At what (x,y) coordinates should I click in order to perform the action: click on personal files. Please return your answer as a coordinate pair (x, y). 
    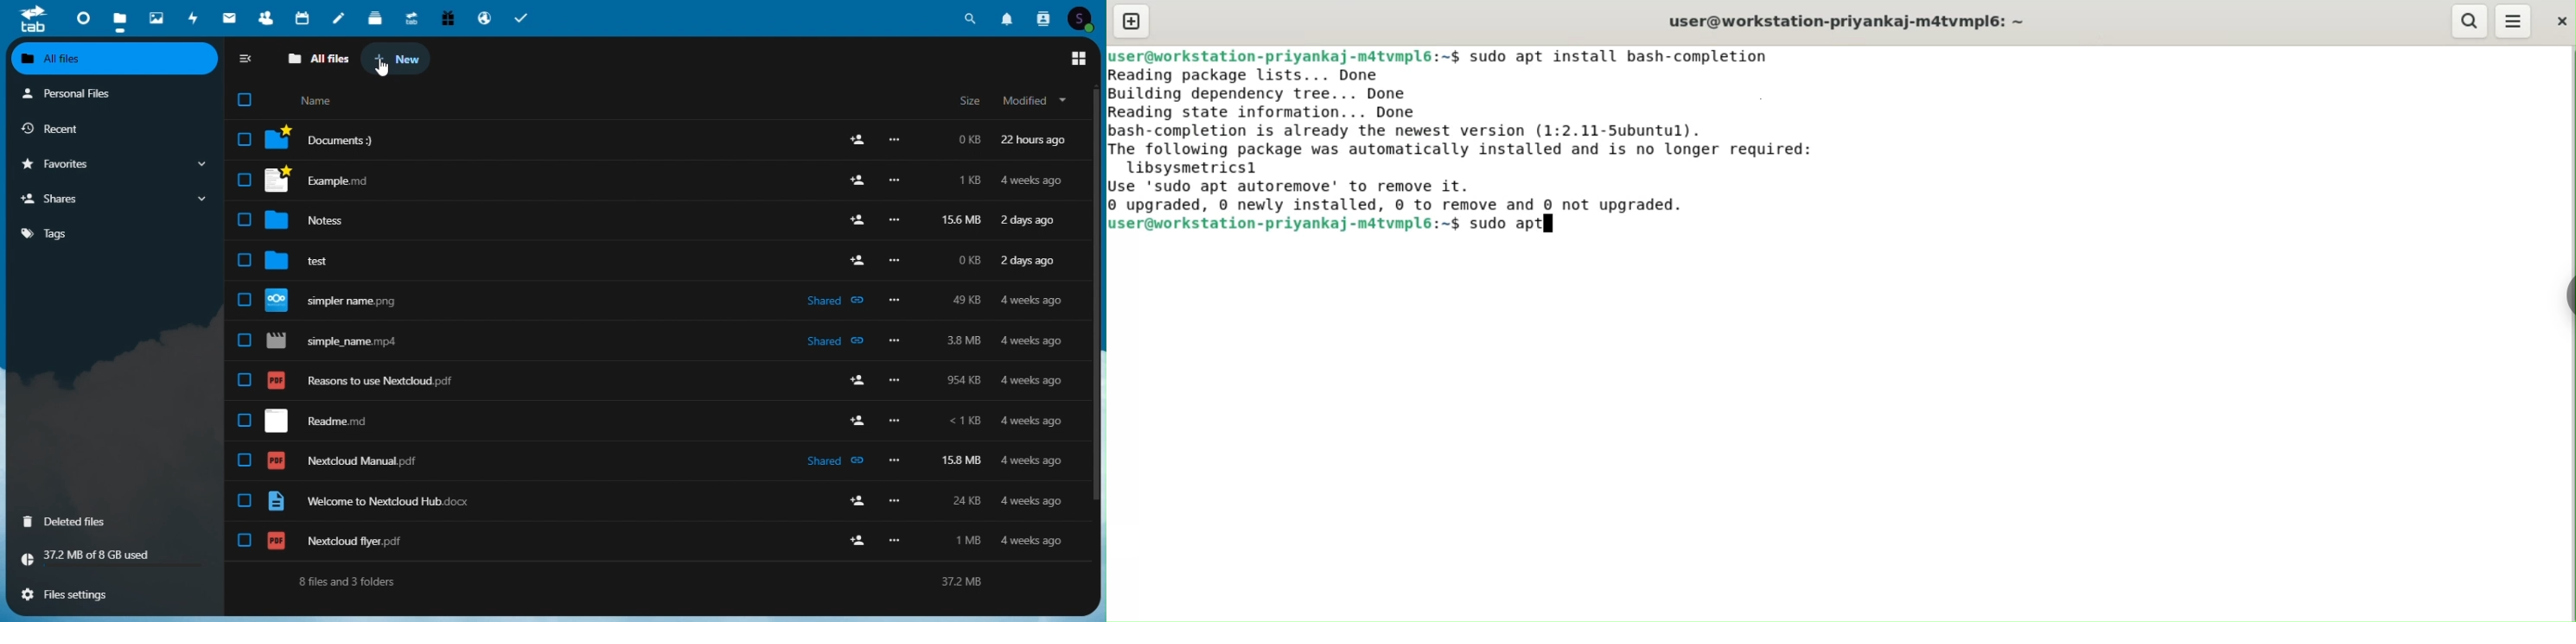
    Looking at the image, I should click on (115, 92).